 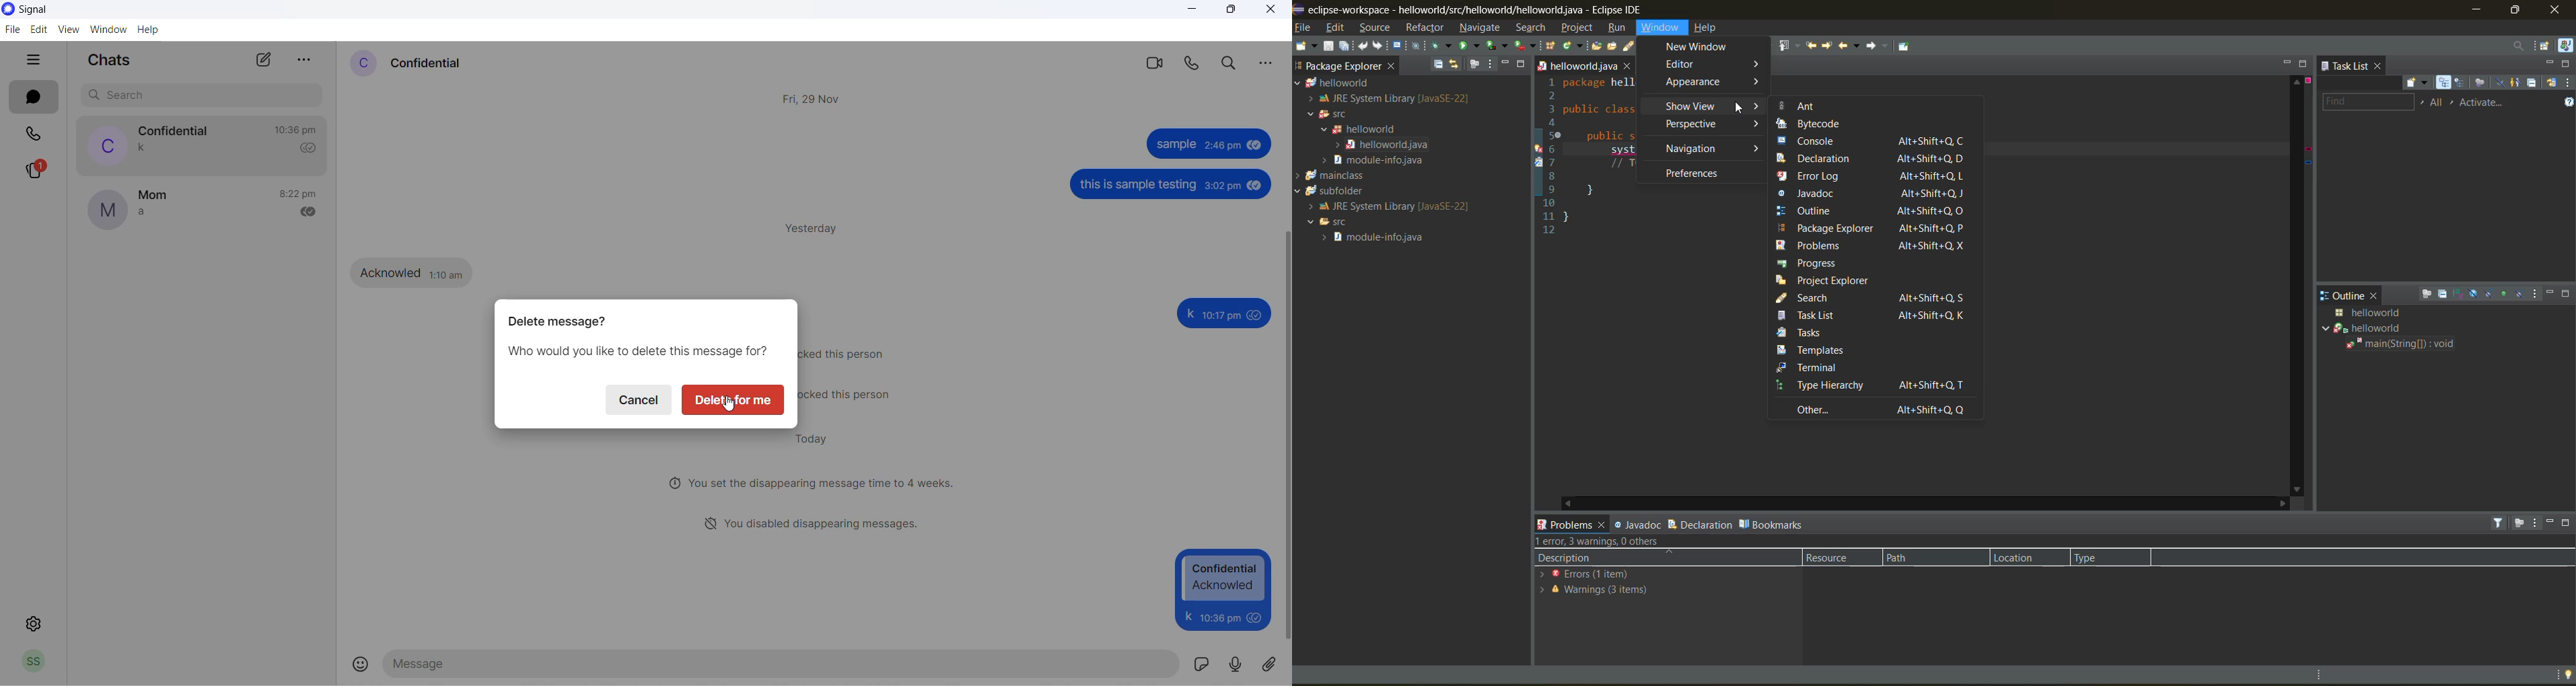 What do you see at coordinates (203, 96) in the screenshot?
I see `search chat` at bounding box center [203, 96].